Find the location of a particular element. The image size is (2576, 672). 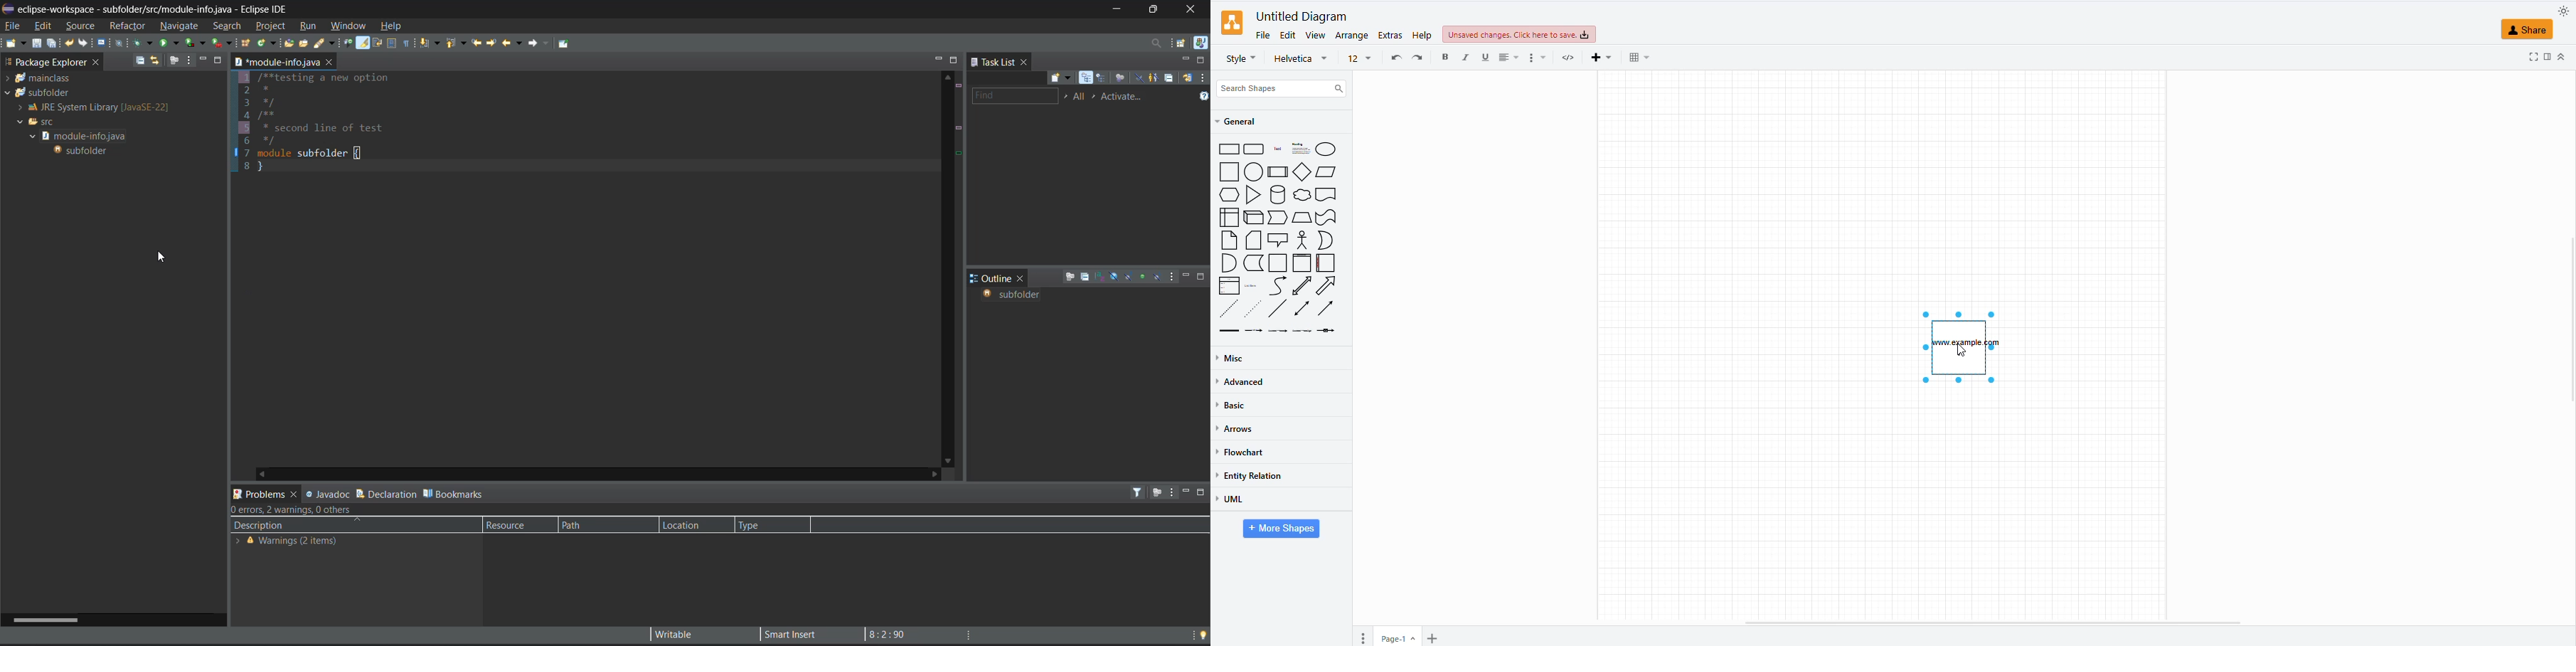

card is located at coordinates (1255, 241).